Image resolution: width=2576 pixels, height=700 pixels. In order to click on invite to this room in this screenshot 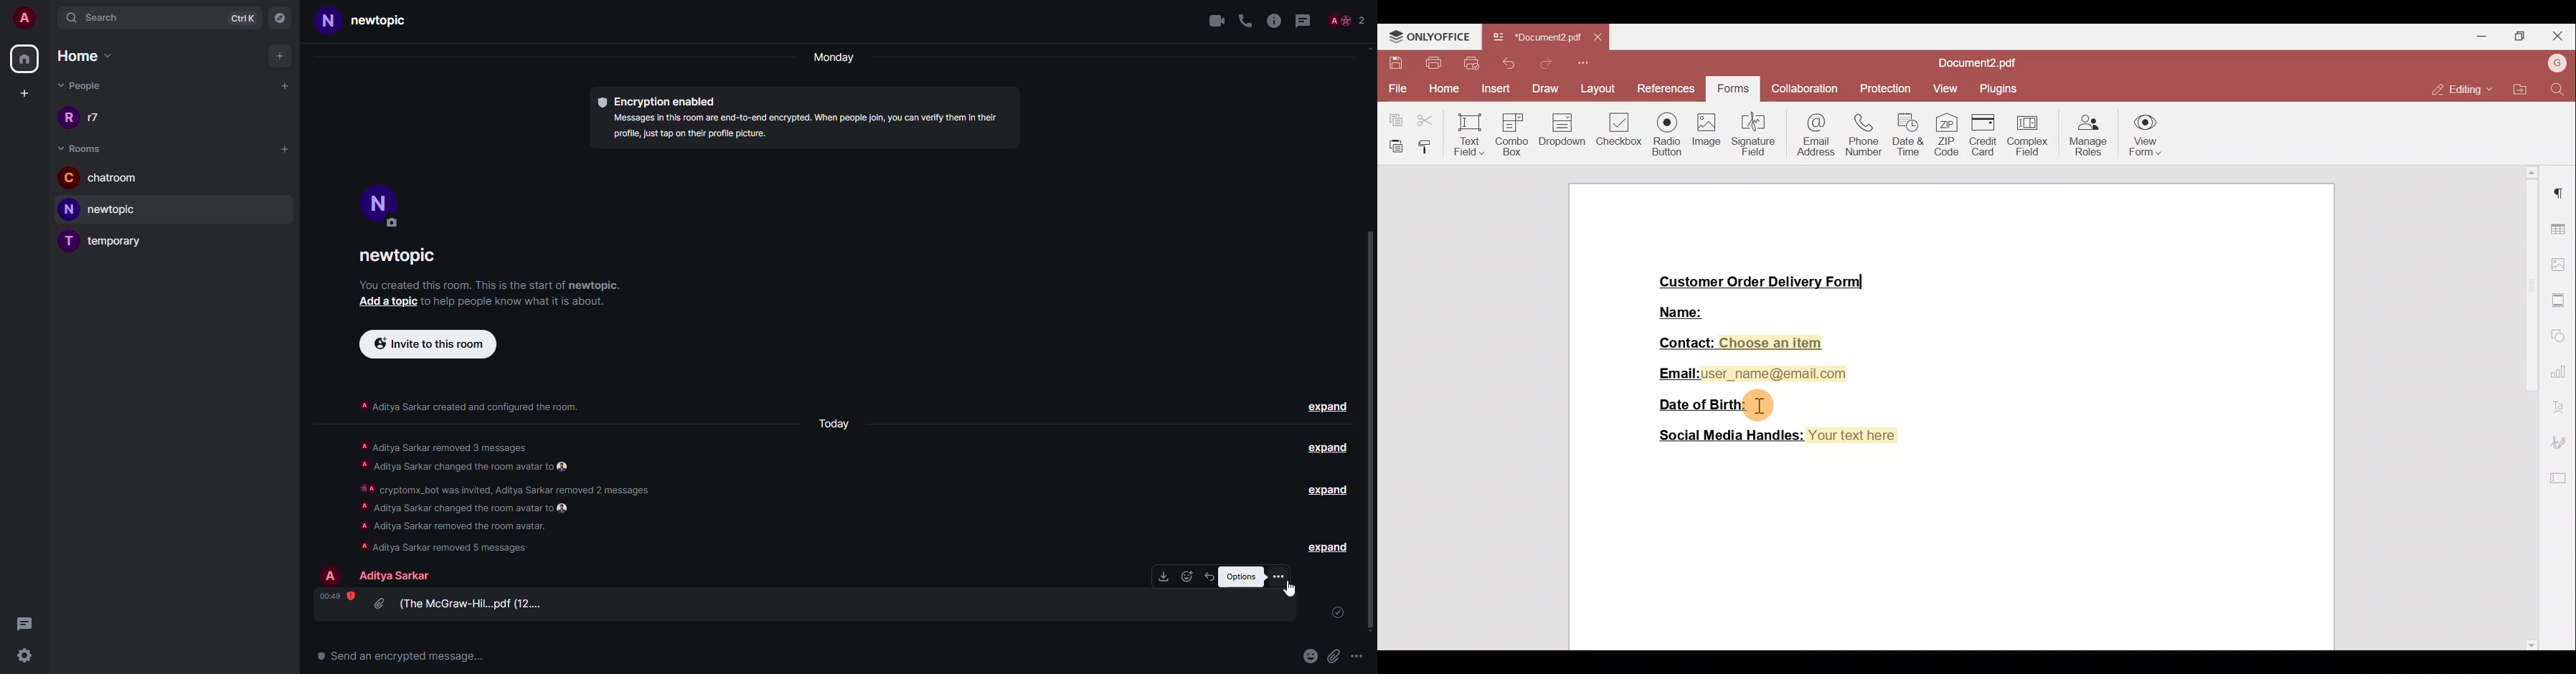, I will do `click(430, 343)`.